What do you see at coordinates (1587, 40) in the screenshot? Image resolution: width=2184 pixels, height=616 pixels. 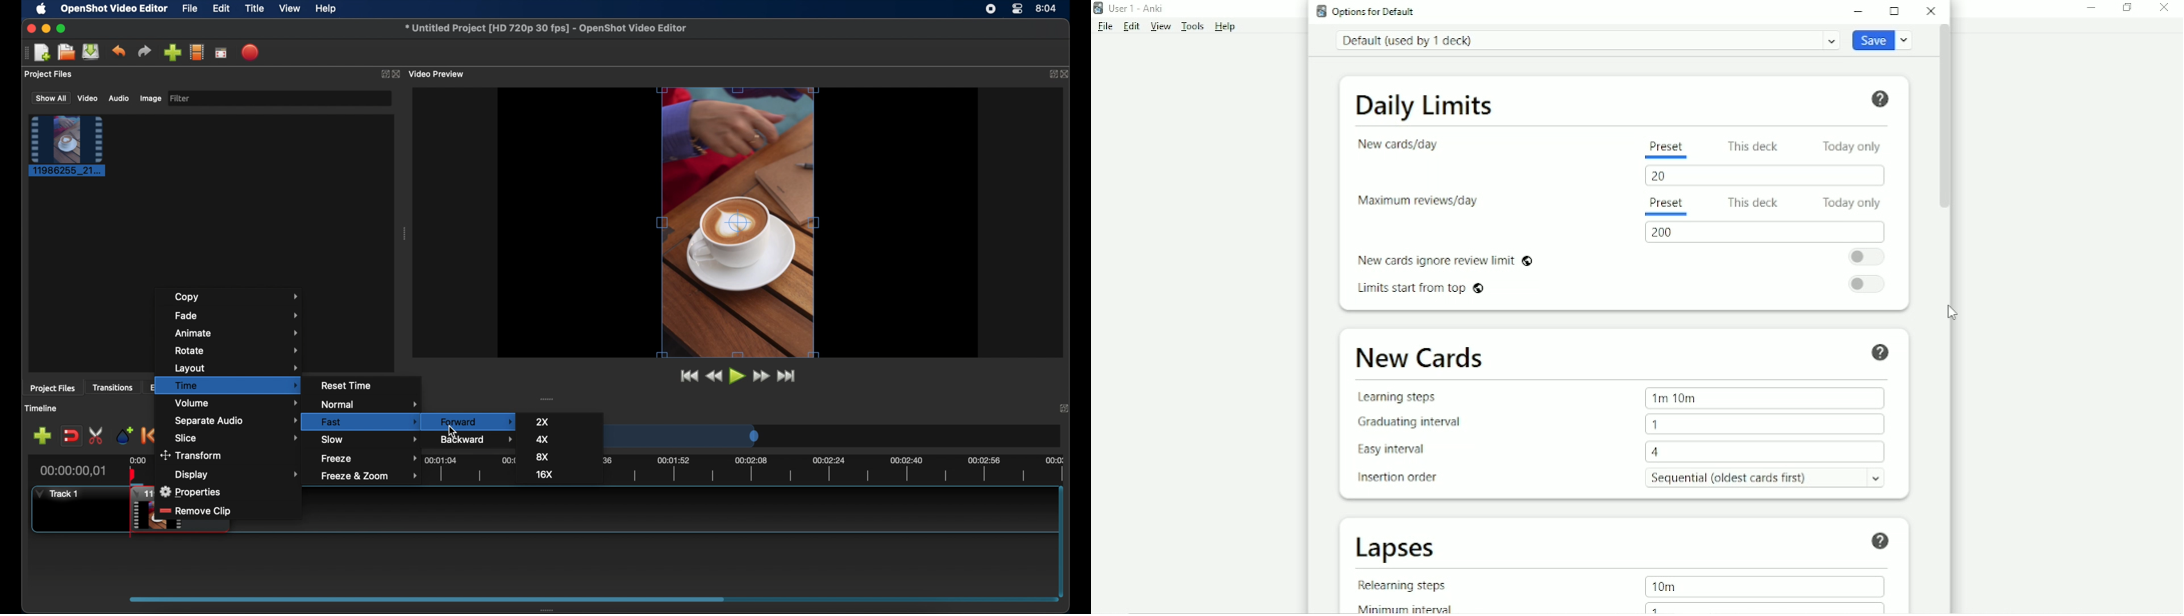 I see `Default (used by 1 deck)` at bounding box center [1587, 40].